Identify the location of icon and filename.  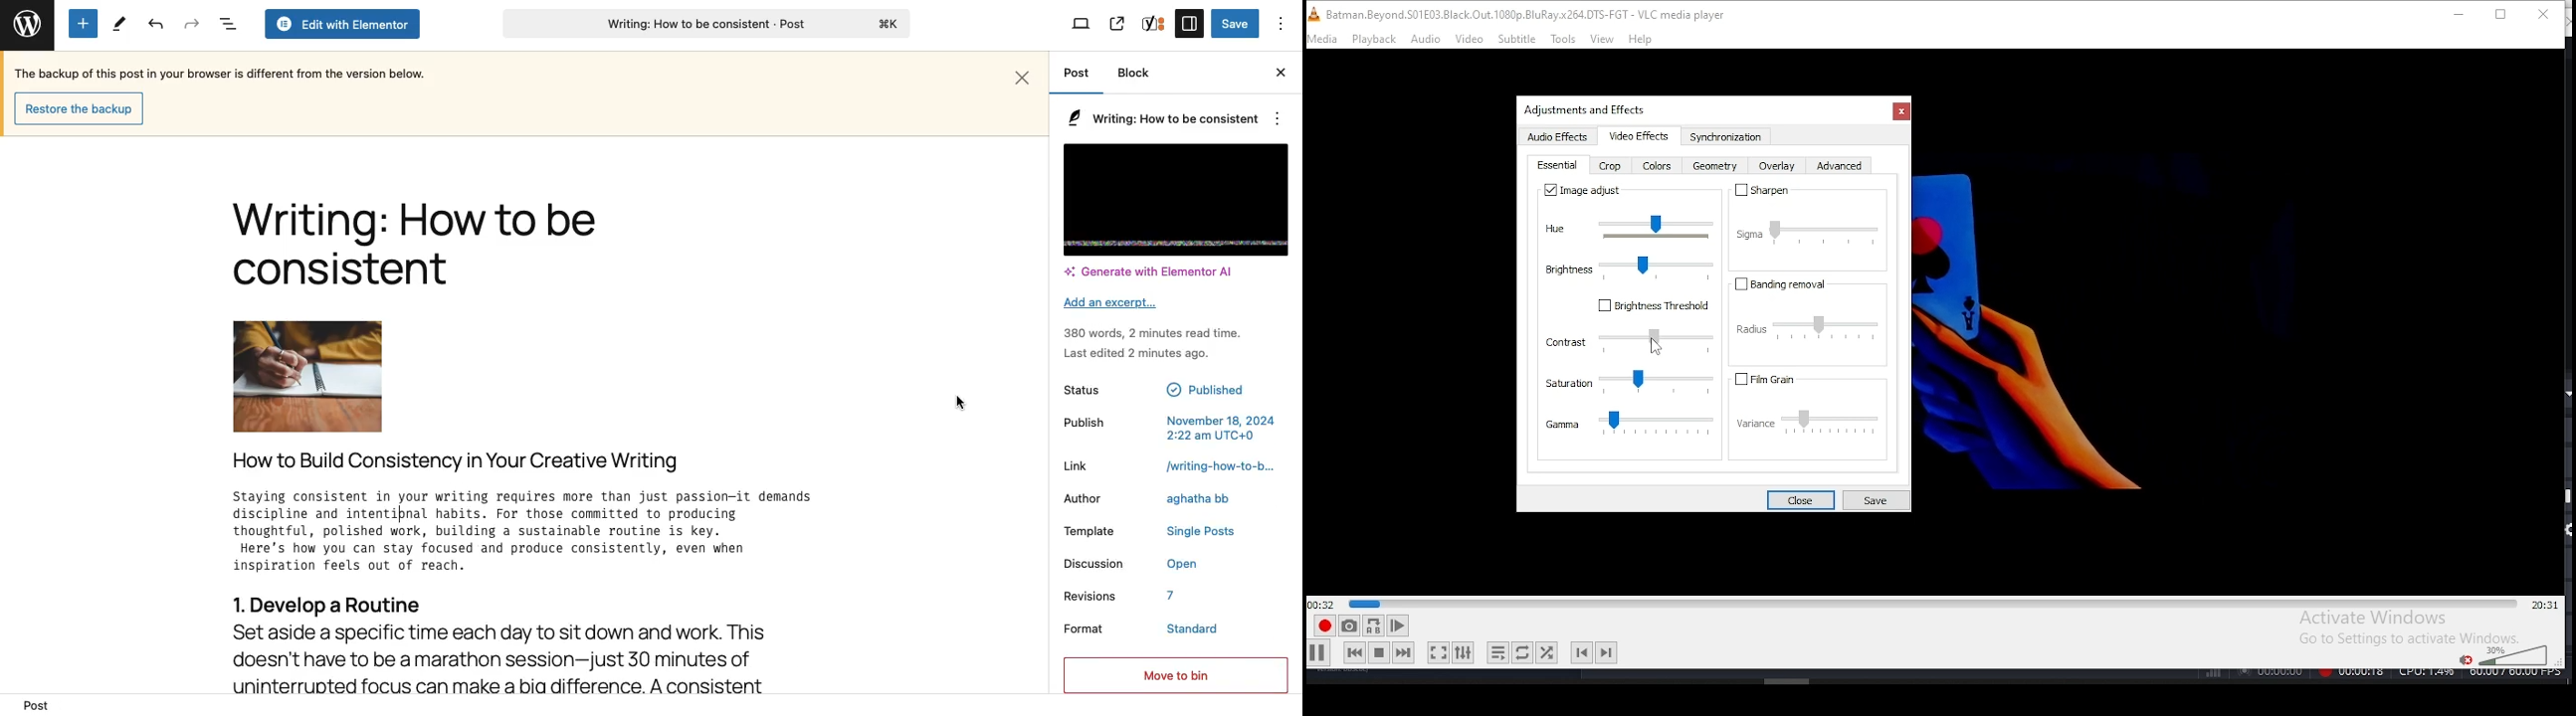
(1523, 13).